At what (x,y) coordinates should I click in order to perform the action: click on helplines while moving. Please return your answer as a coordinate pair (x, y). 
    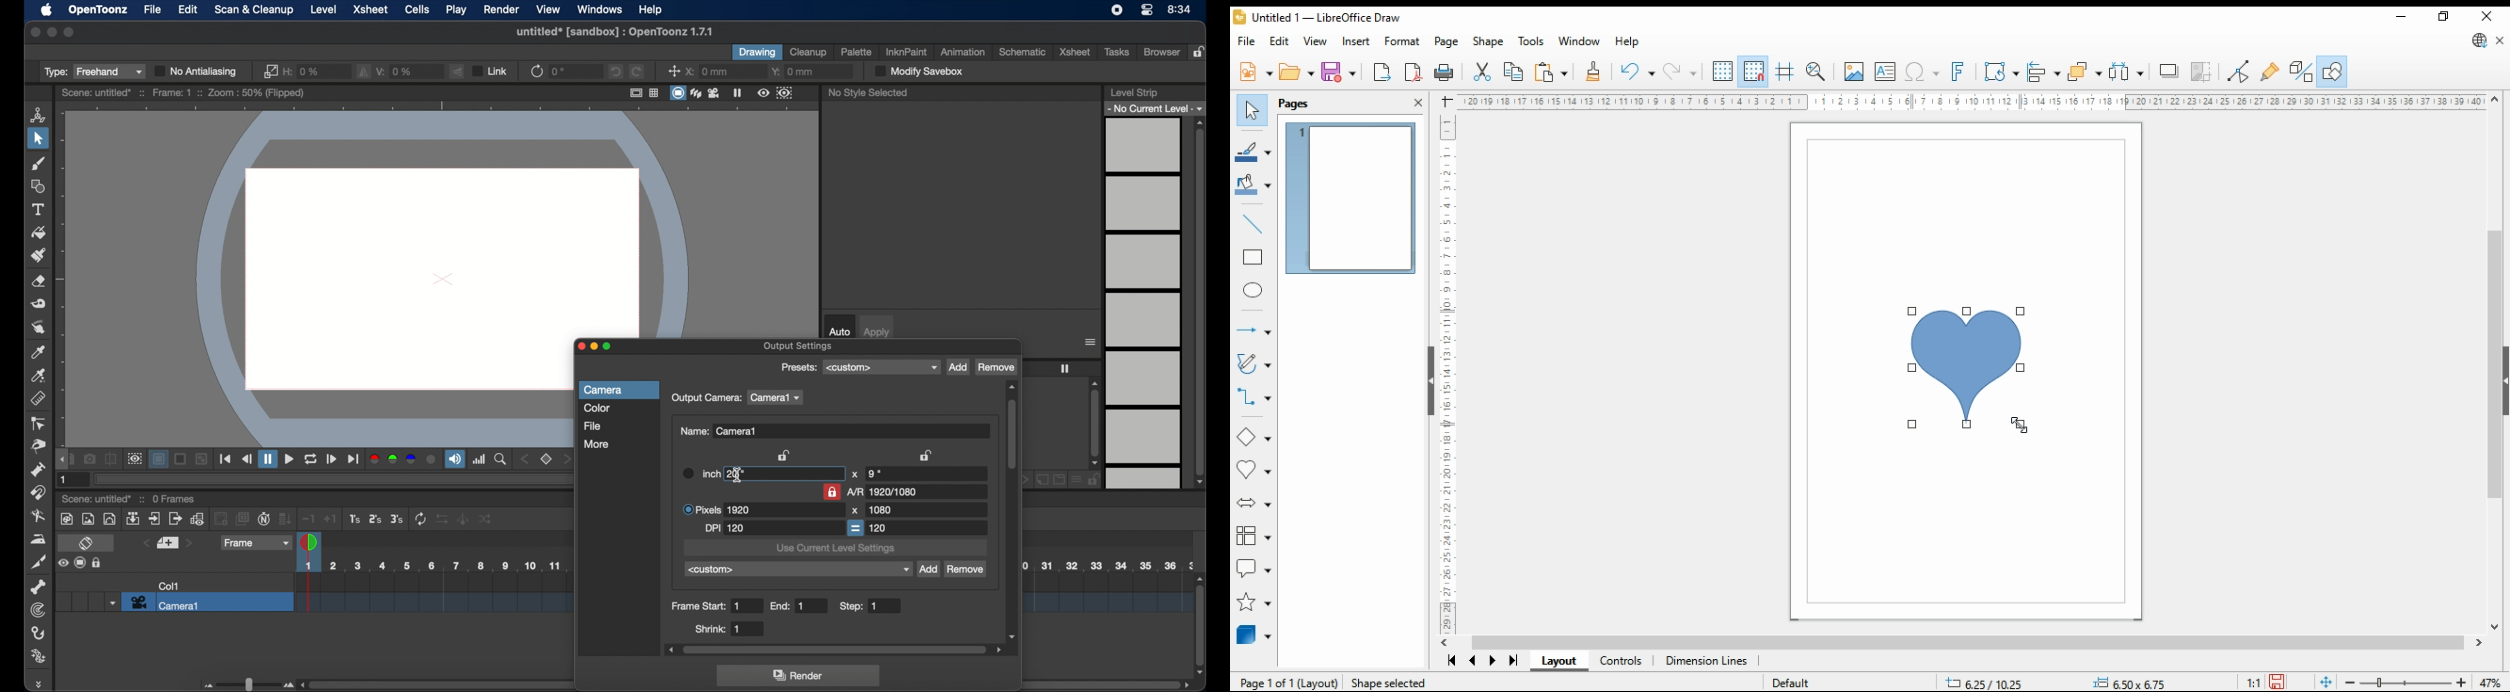
    Looking at the image, I should click on (1786, 72).